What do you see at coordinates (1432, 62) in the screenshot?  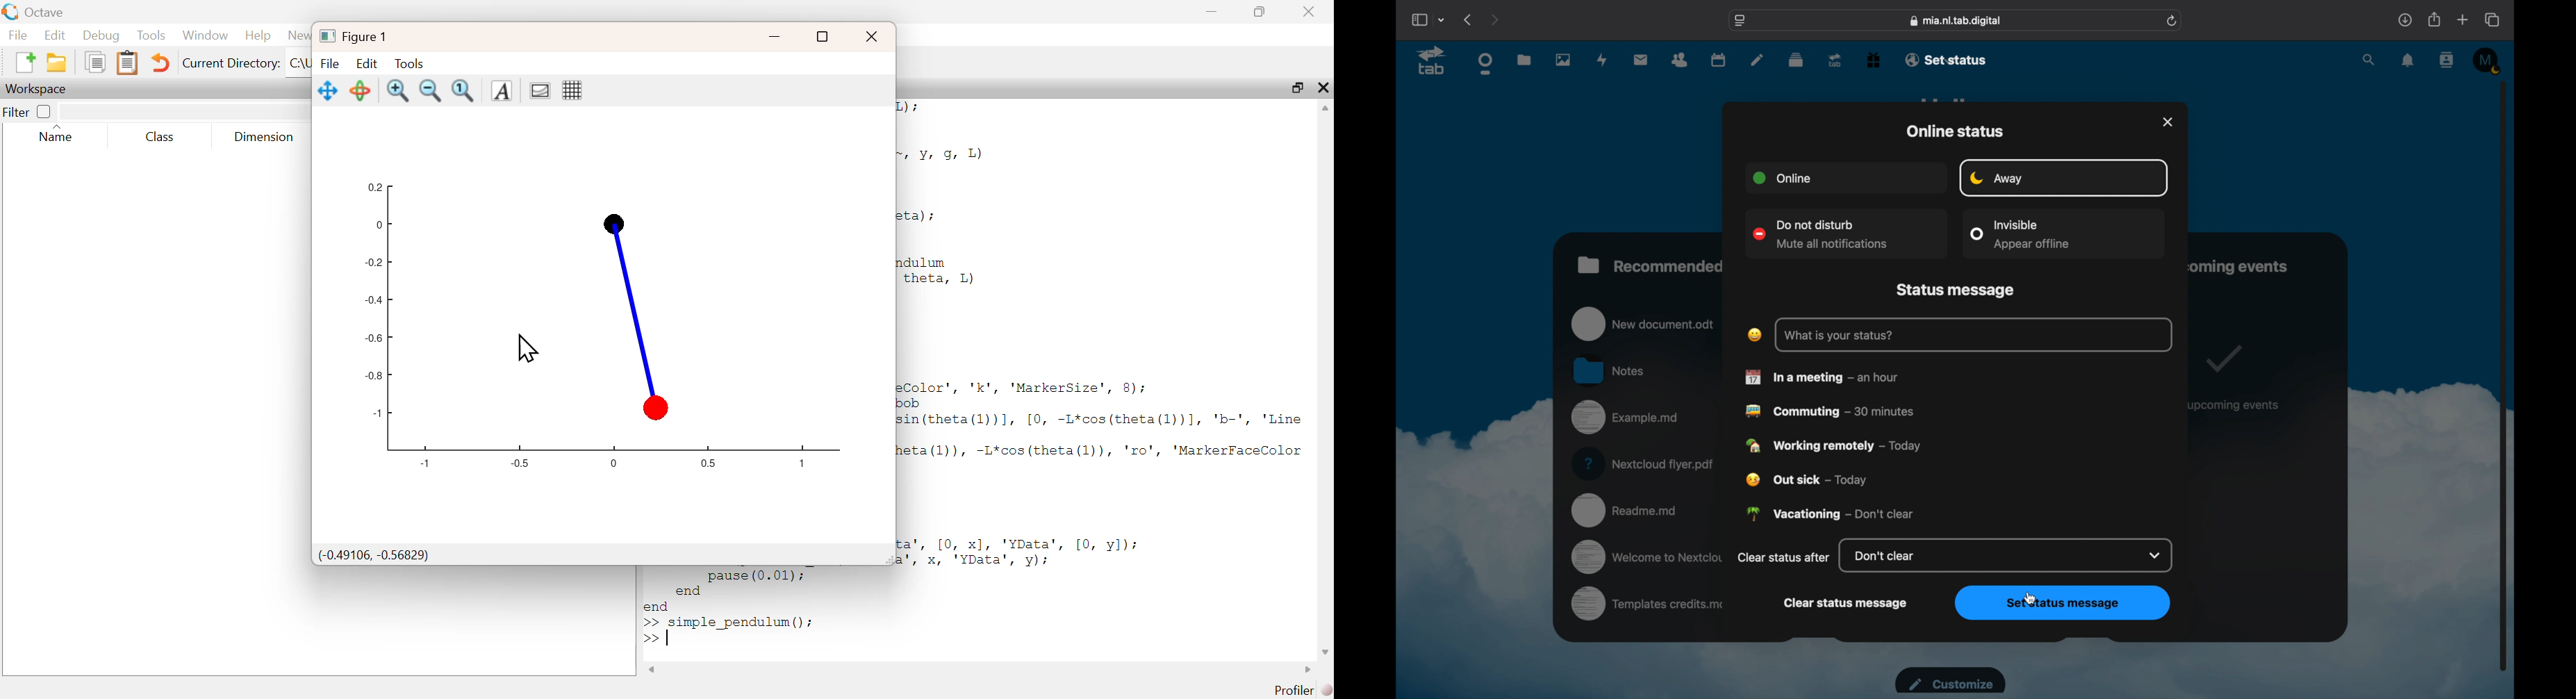 I see `tab` at bounding box center [1432, 62].